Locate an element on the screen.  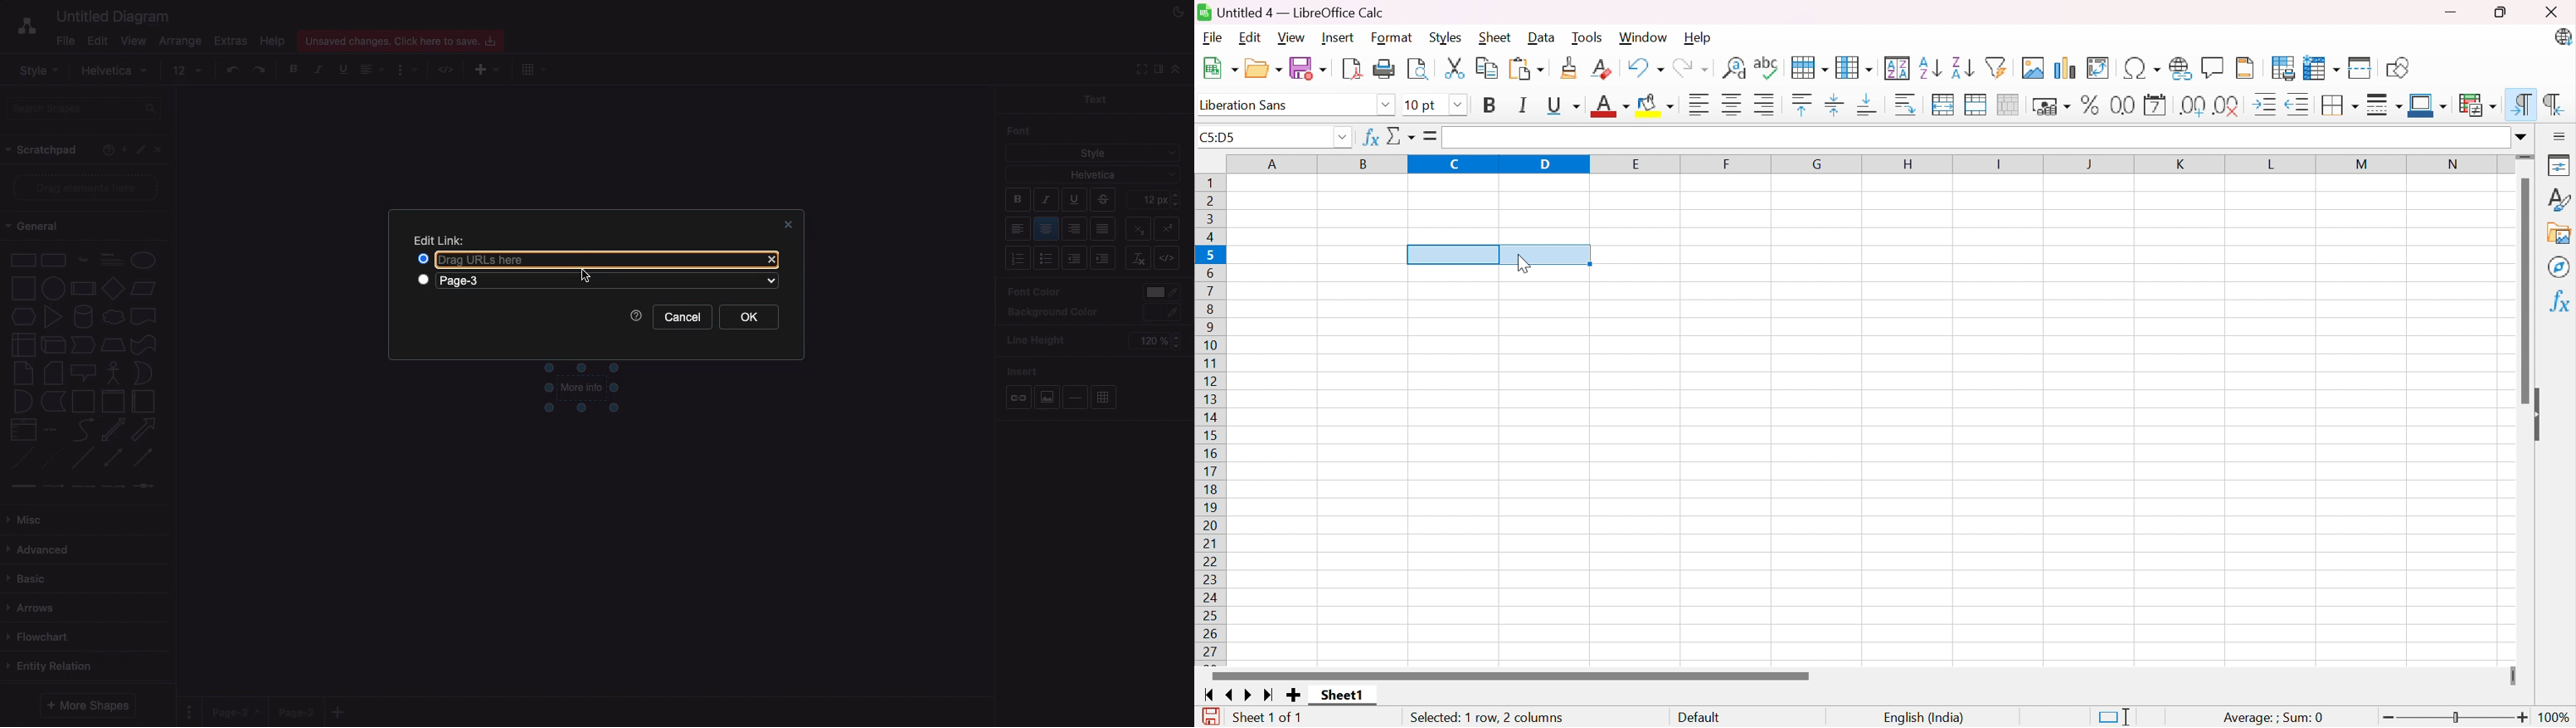
Average: ;Sum: 0 is located at coordinates (2273, 715).